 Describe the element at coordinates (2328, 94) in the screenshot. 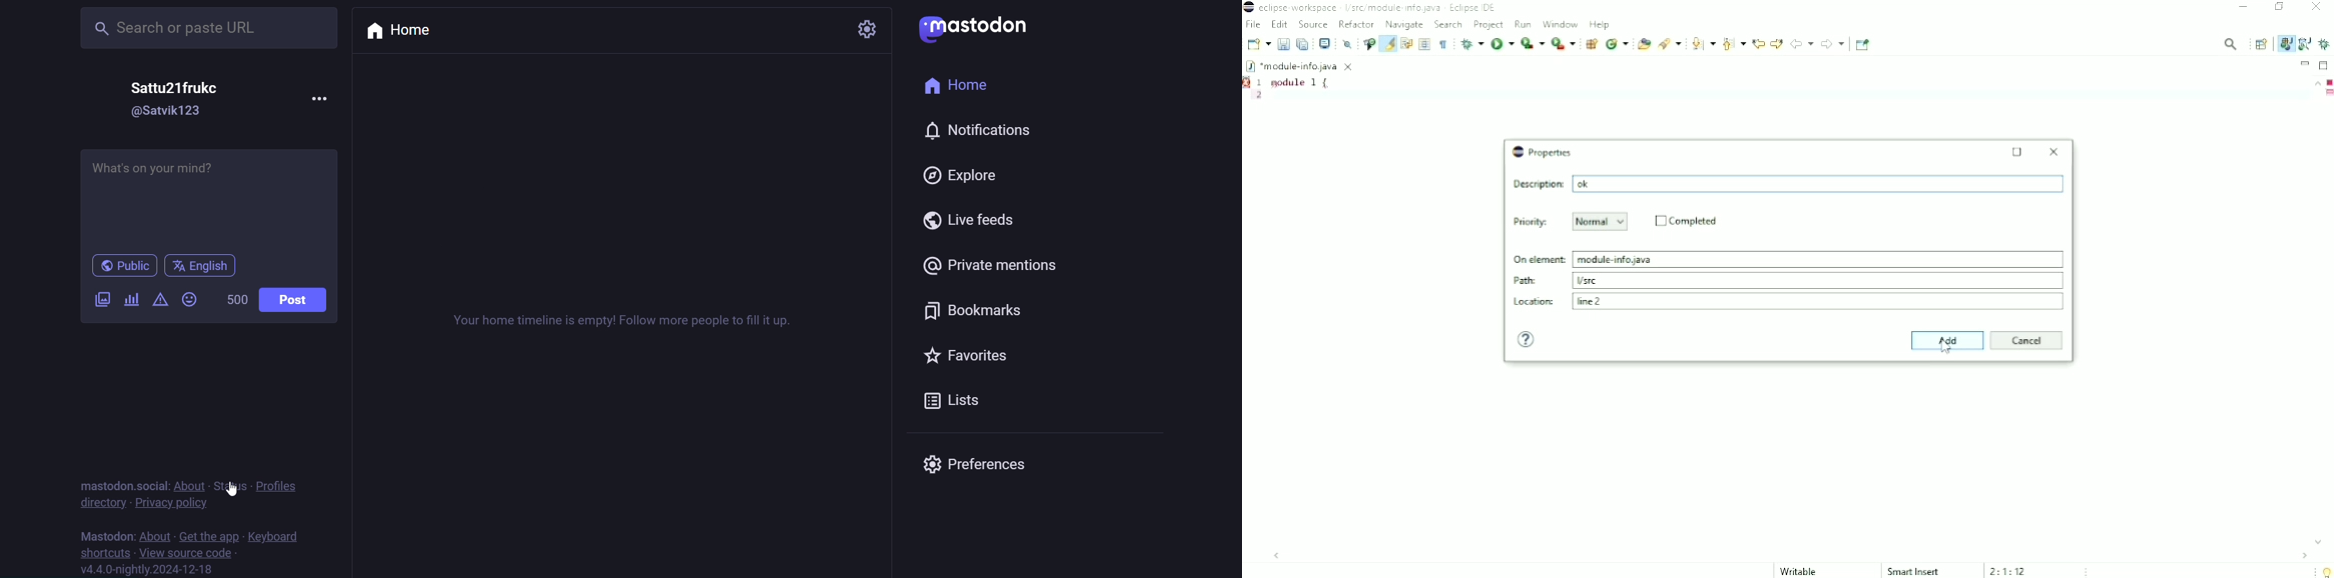

I see `Markers` at that location.